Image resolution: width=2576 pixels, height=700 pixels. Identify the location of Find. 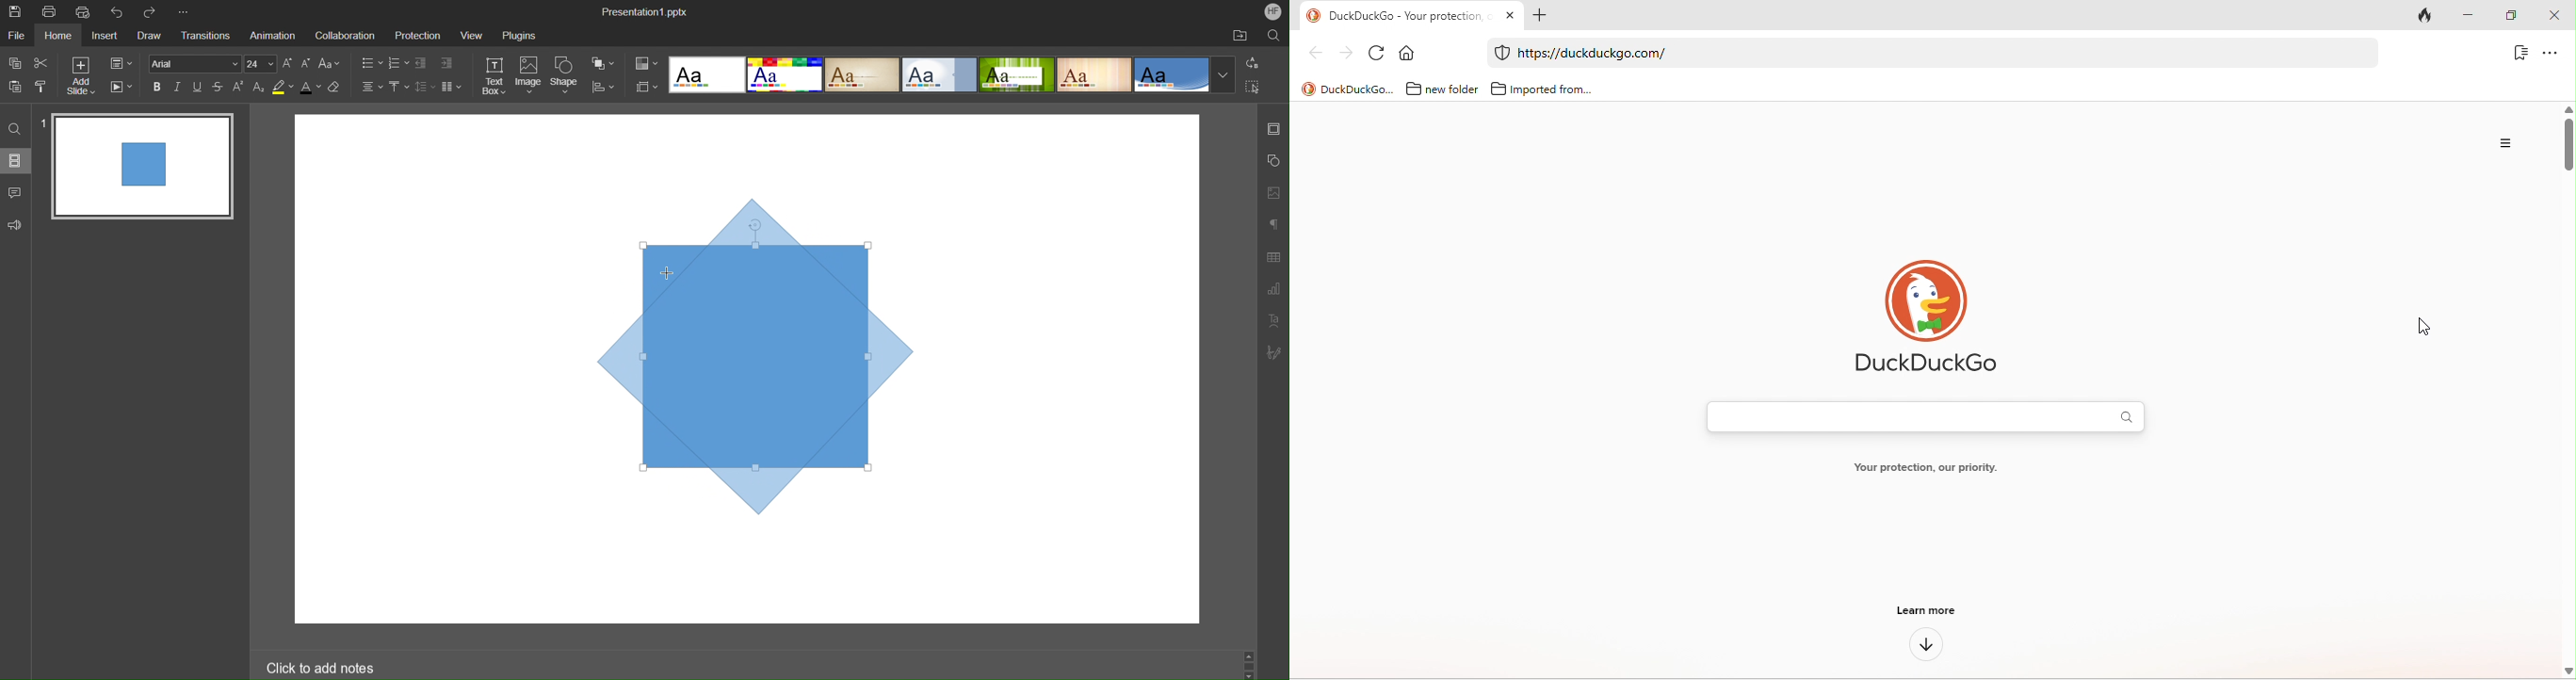
(15, 129).